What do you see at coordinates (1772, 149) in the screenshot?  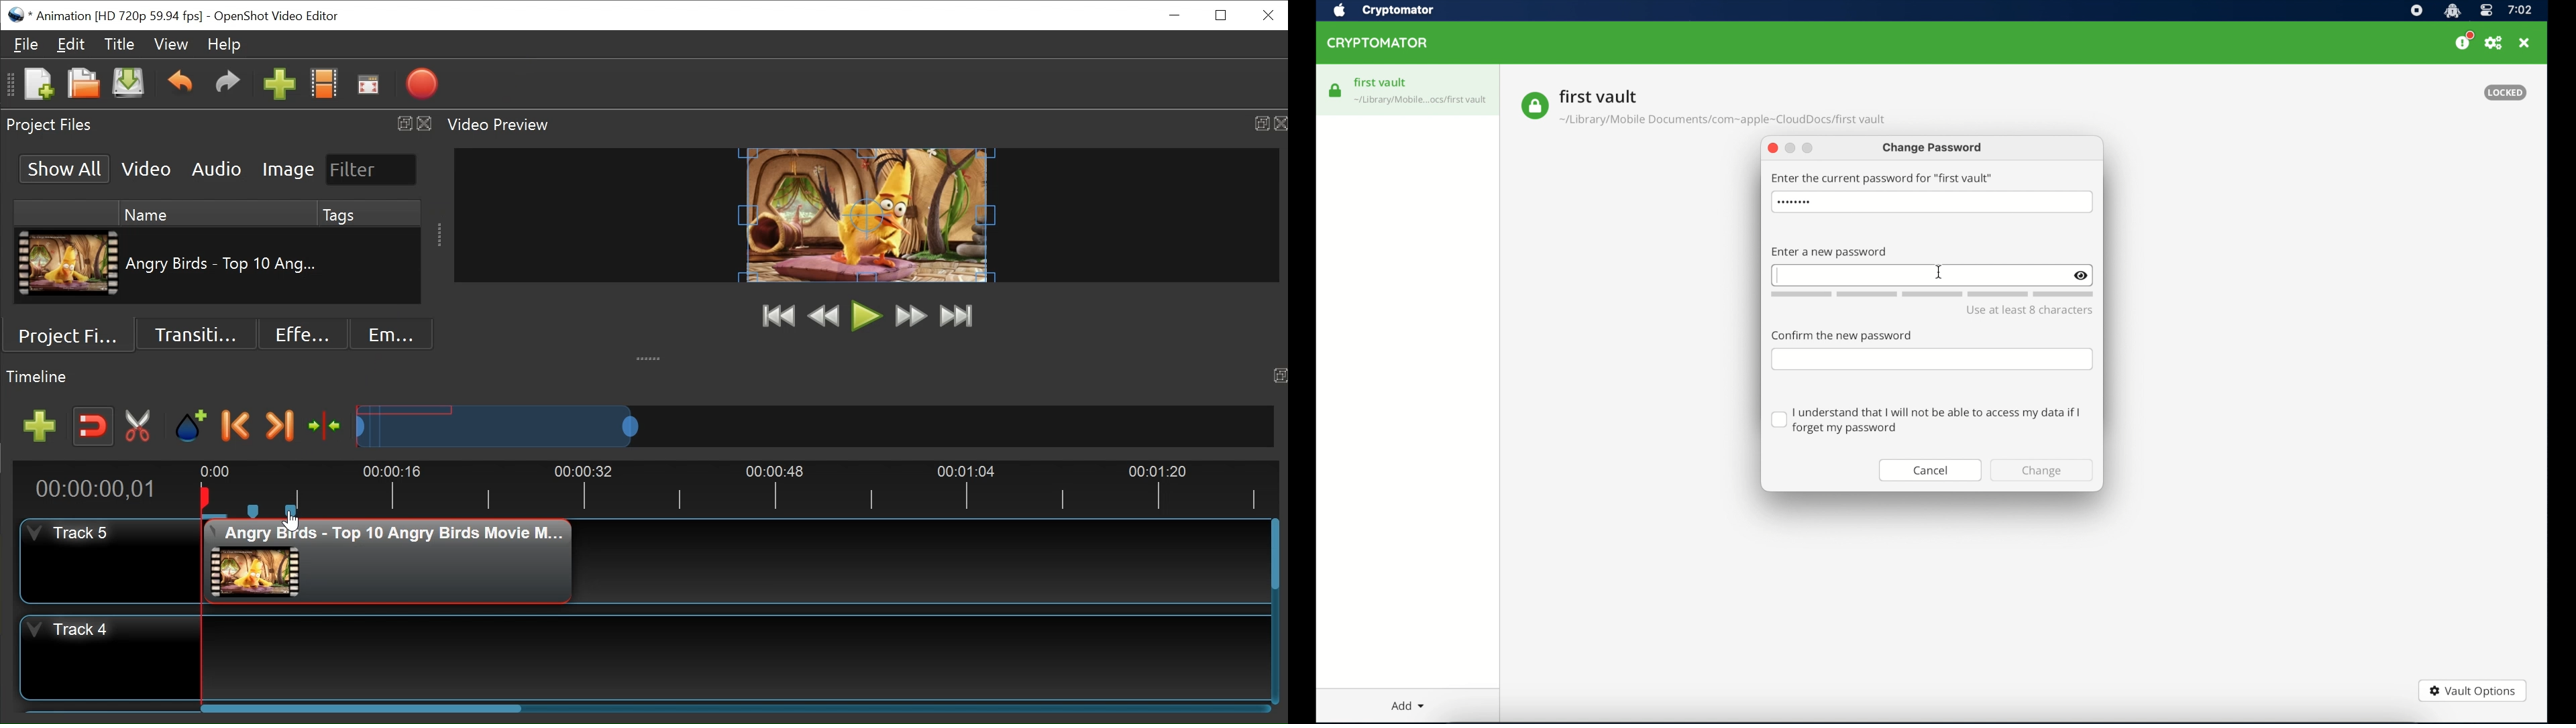 I see `close` at bounding box center [1772, 149].